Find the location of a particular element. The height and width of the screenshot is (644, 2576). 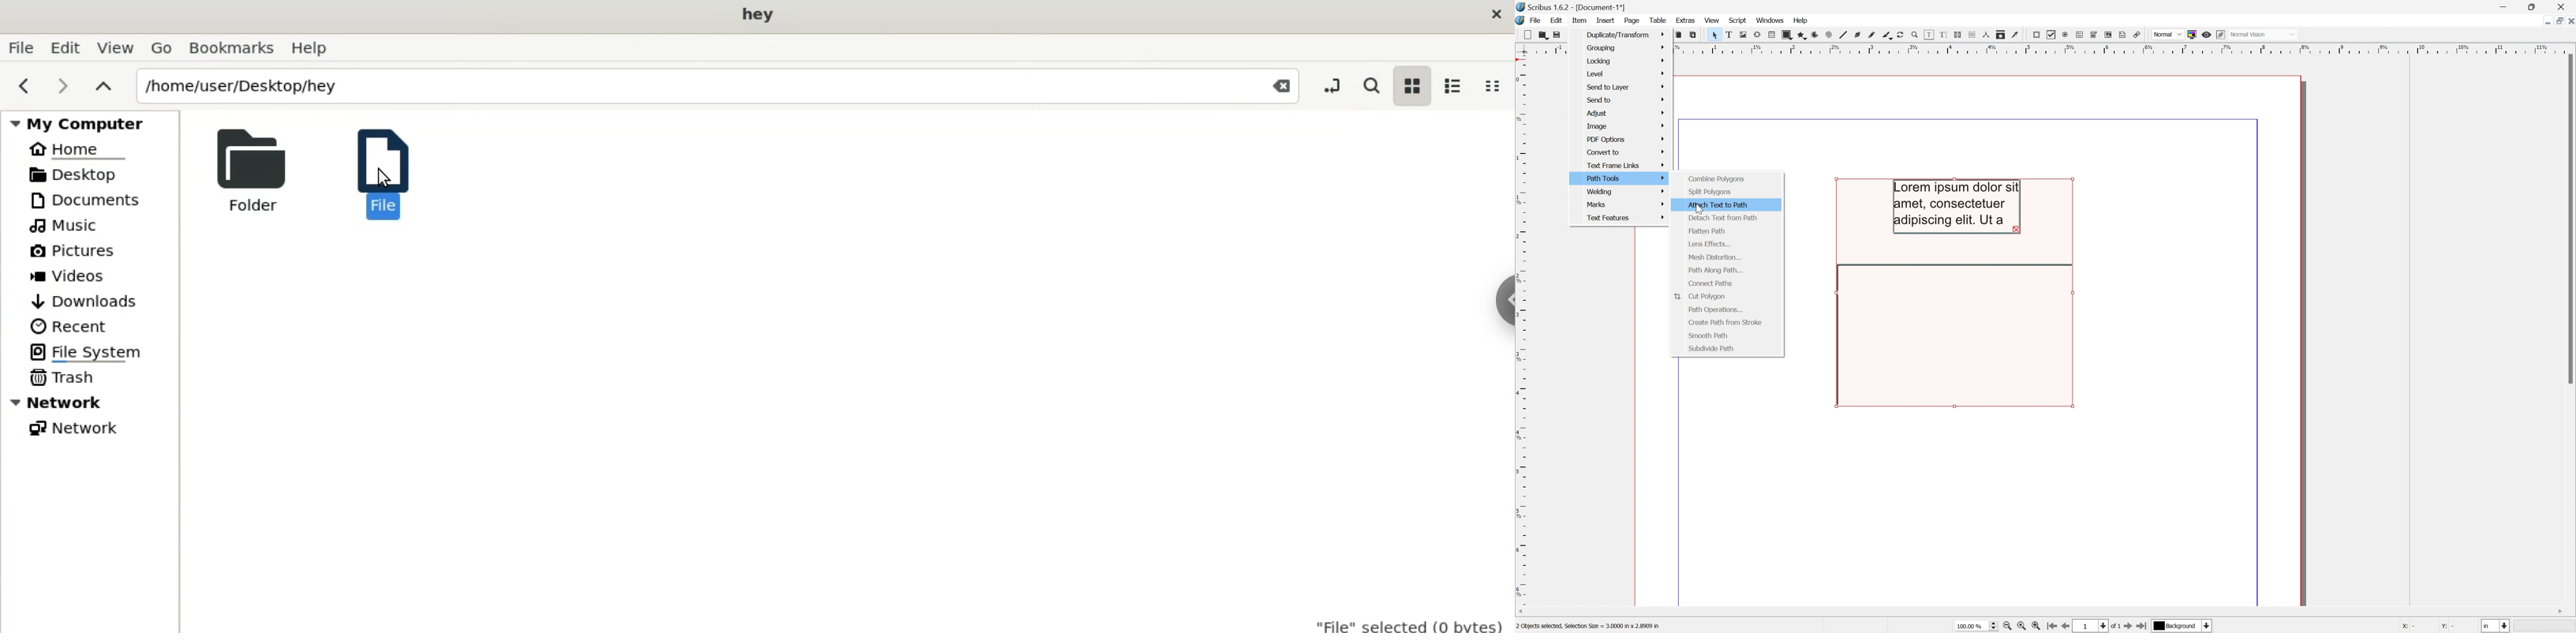

Zoom out by the stepping value is located at coordinates (2010, 626).